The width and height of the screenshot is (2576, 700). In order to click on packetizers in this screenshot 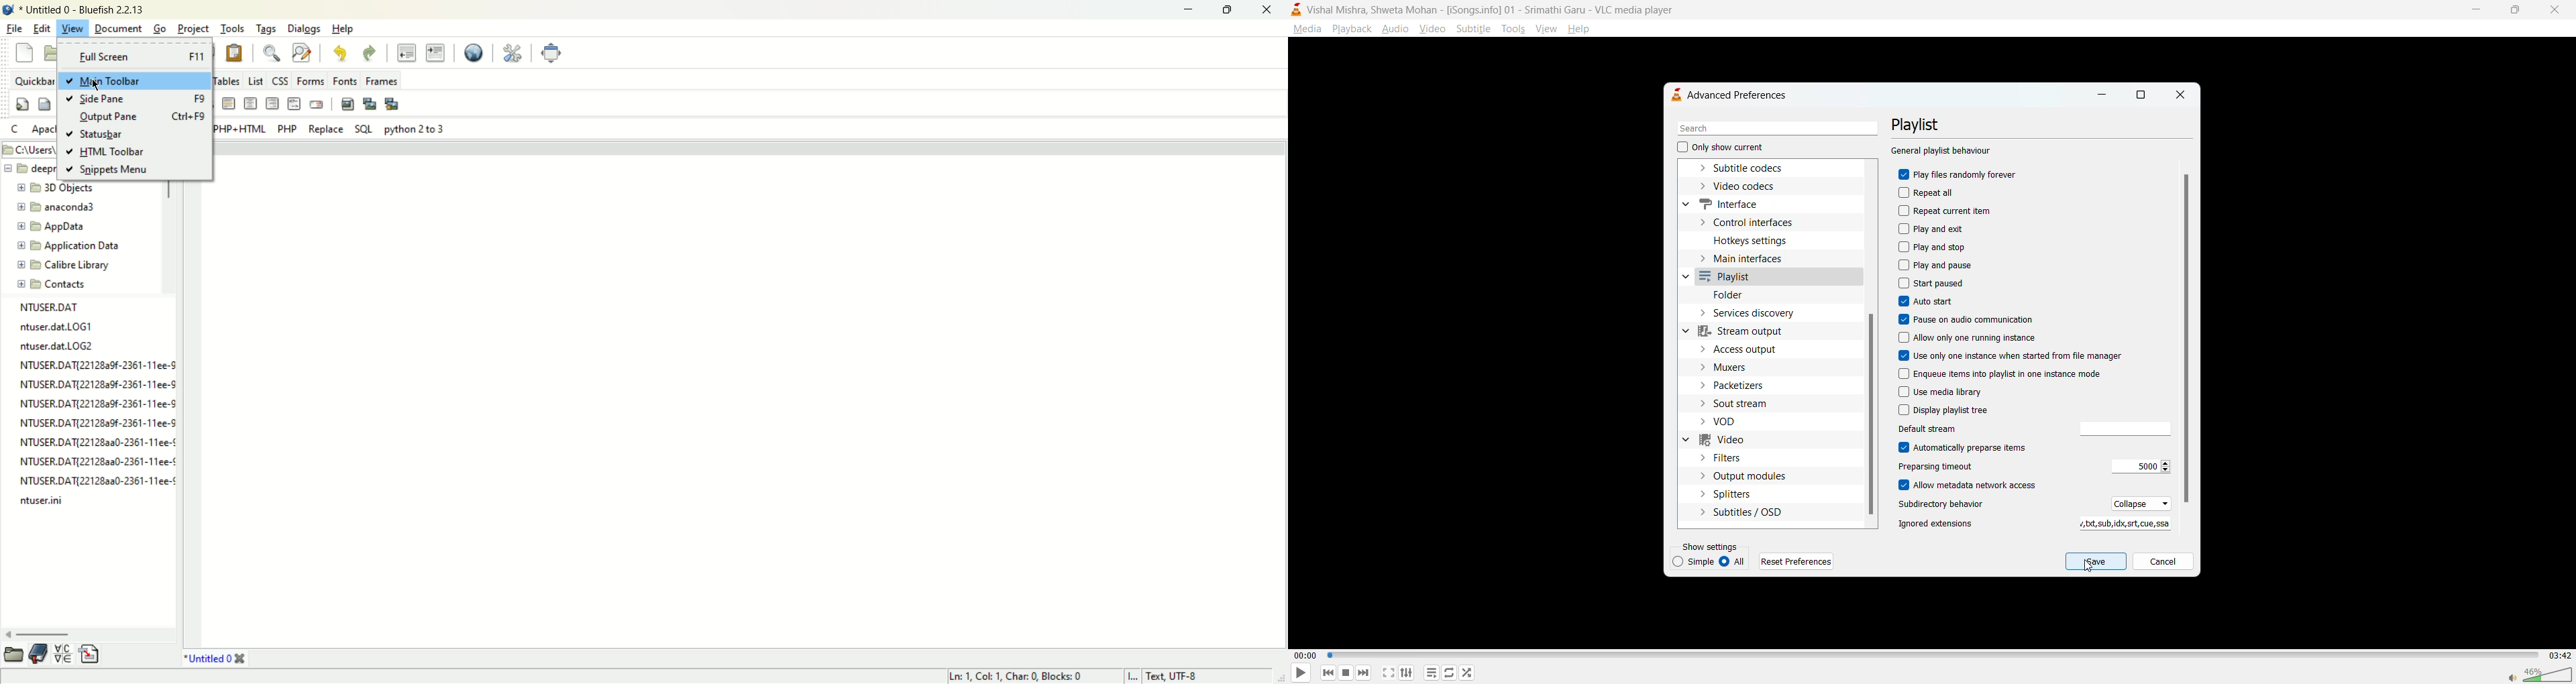, I will do `click(1741, 386)`.